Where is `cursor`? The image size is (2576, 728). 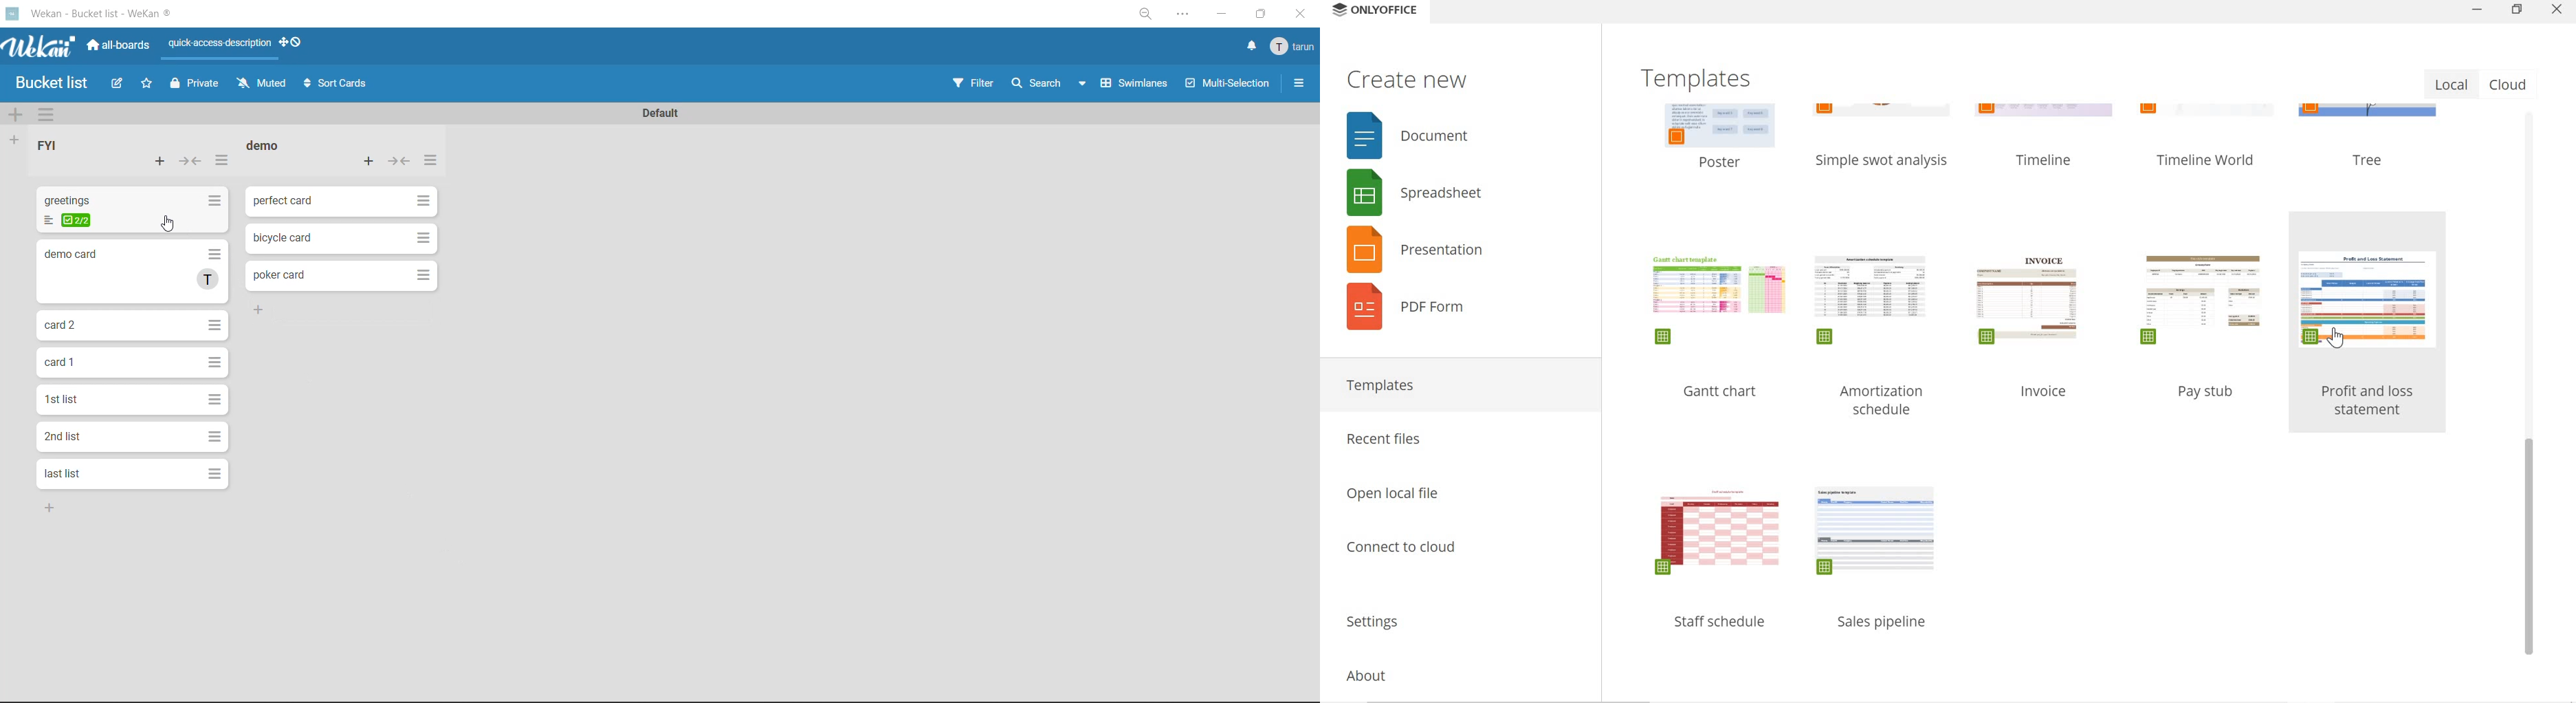
cursor is located at coordinates (168, 226).